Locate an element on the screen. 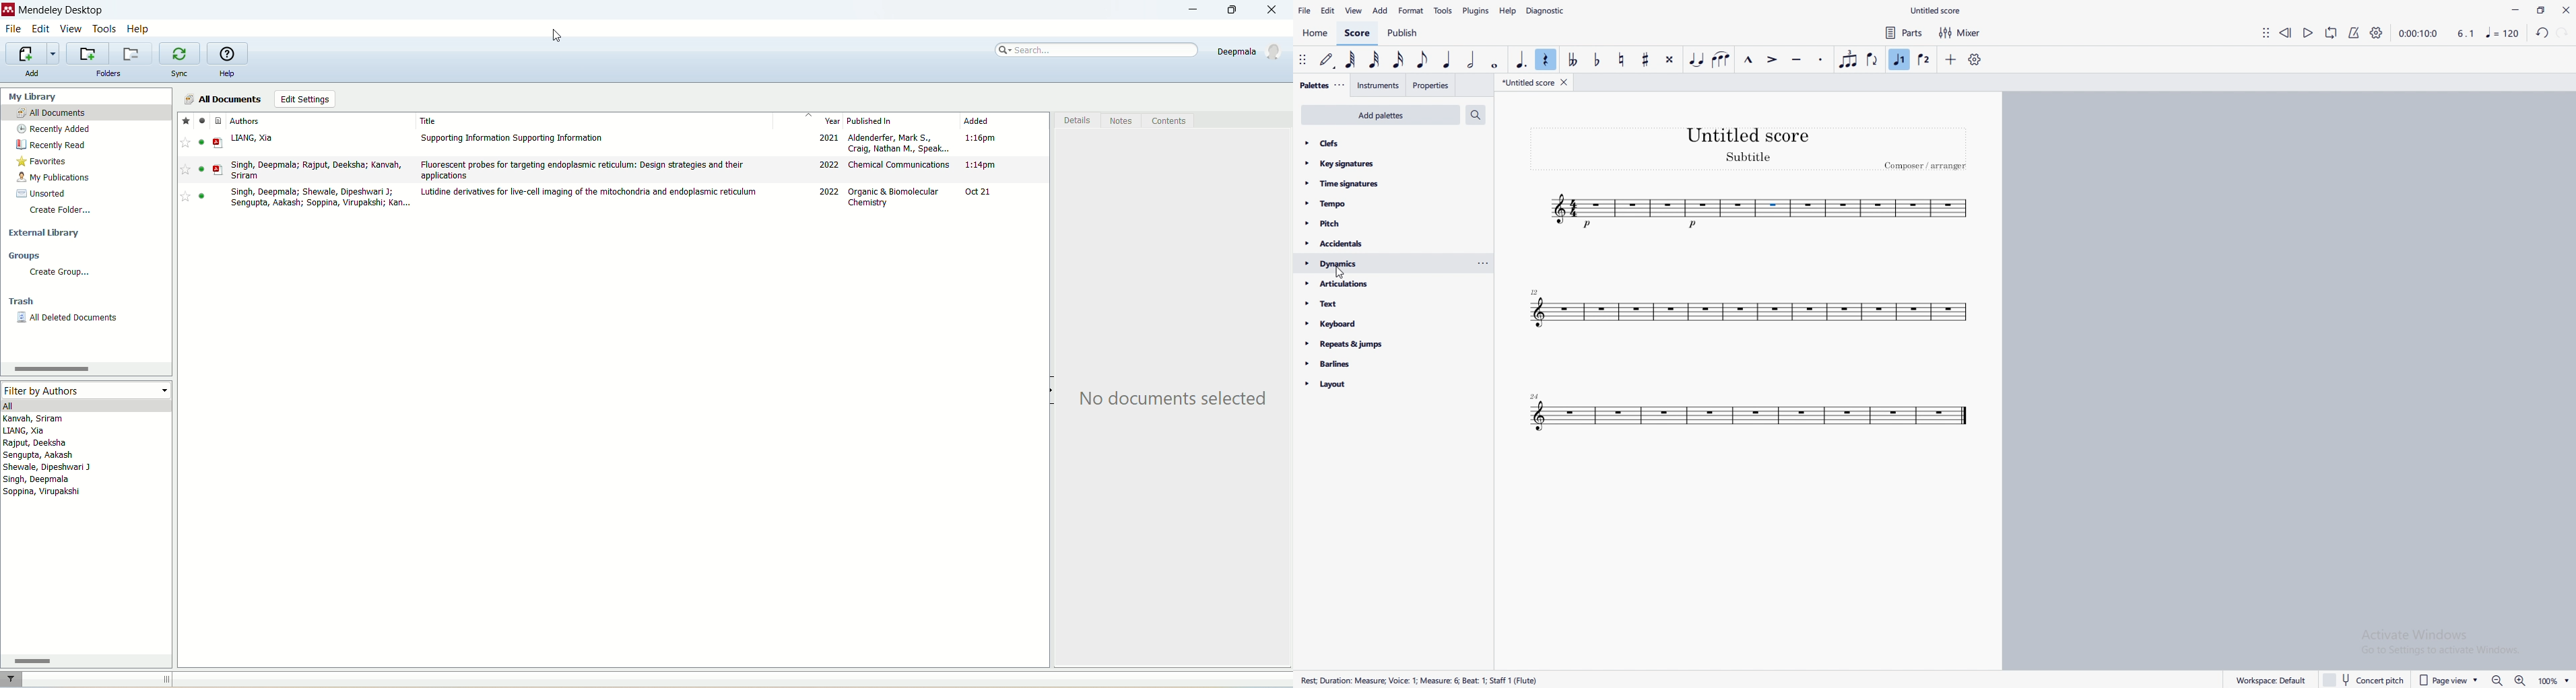 The image size is (2576, 700). favourite is located at coordinates (183, 143).